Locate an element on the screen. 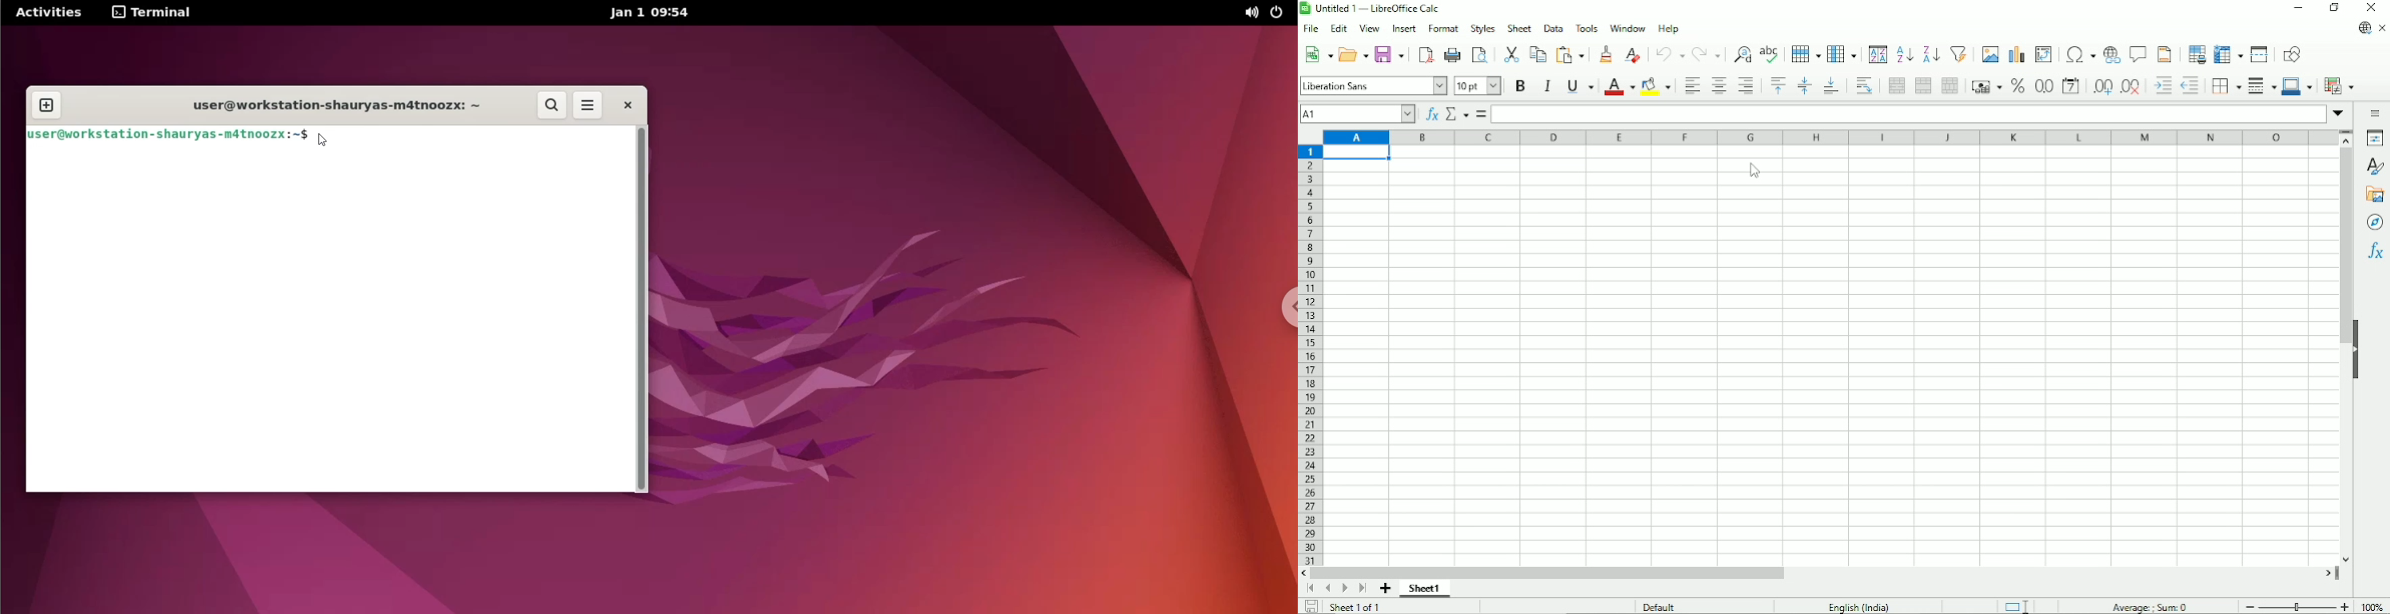 Image resolution: width=2408 pixels, height=616 pixels. Sort is located at coordinates (1877, 54).